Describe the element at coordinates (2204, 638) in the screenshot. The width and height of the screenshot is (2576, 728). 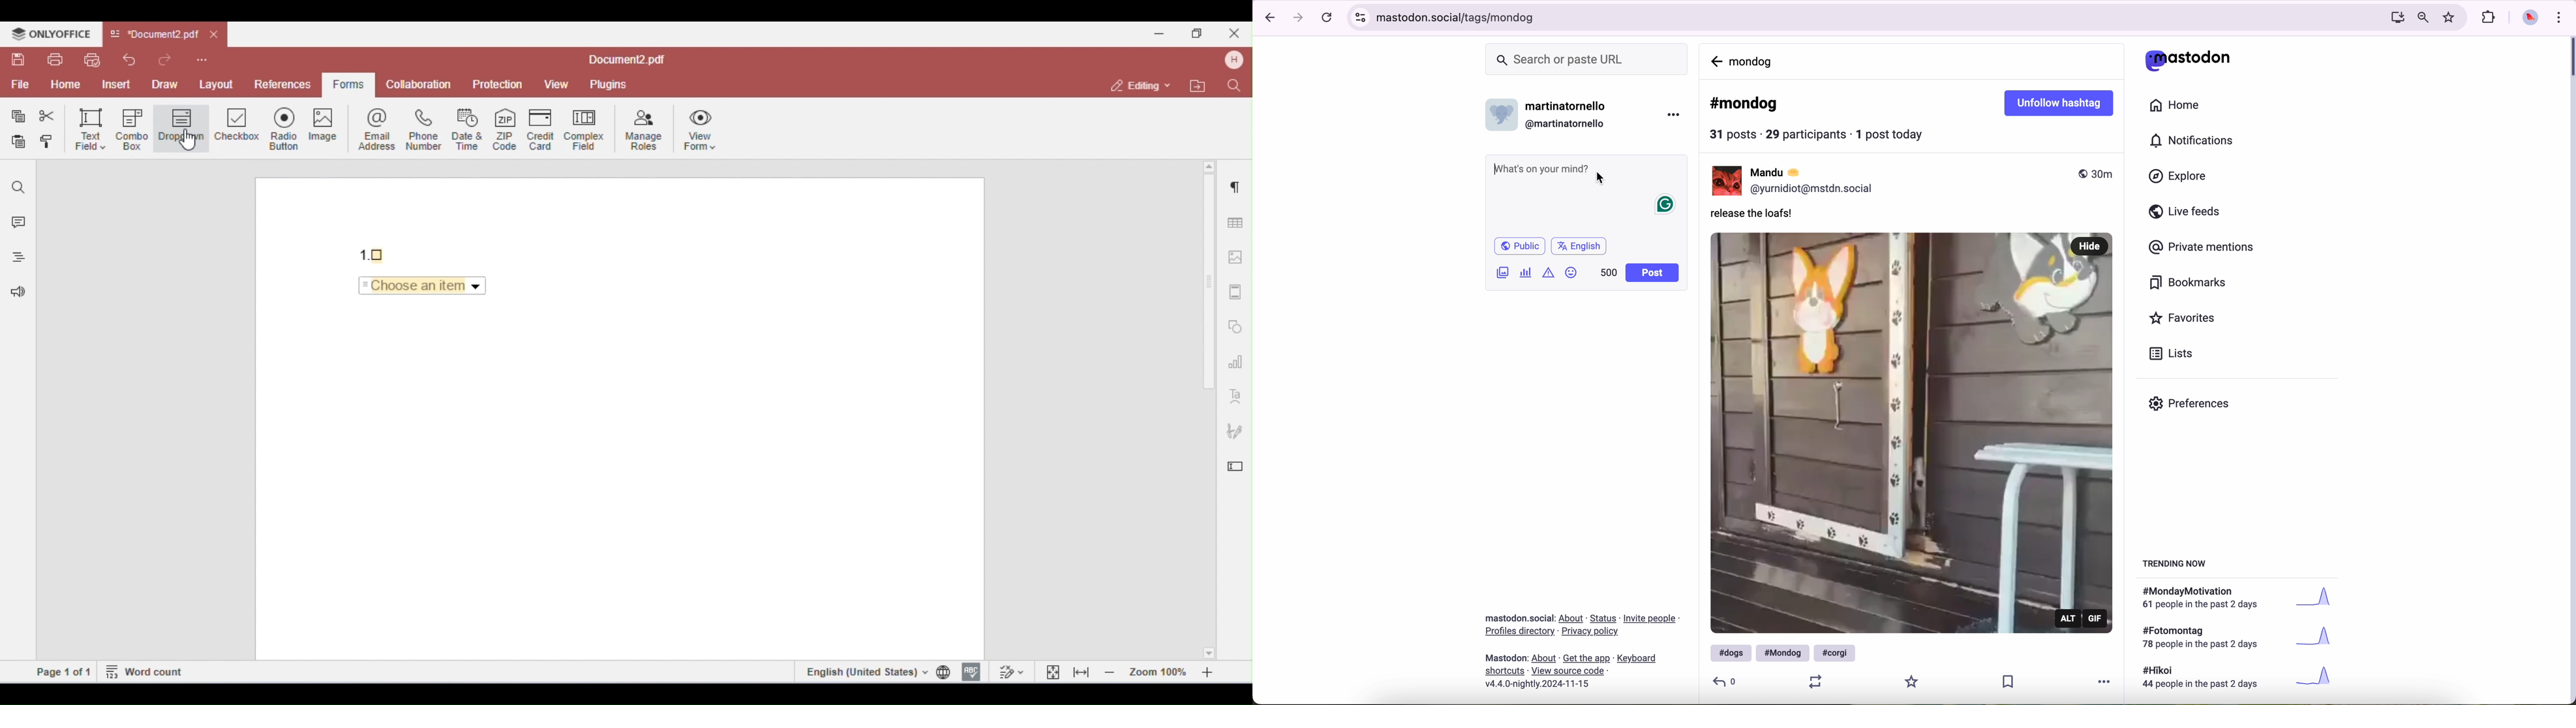
I see `text` at that location.